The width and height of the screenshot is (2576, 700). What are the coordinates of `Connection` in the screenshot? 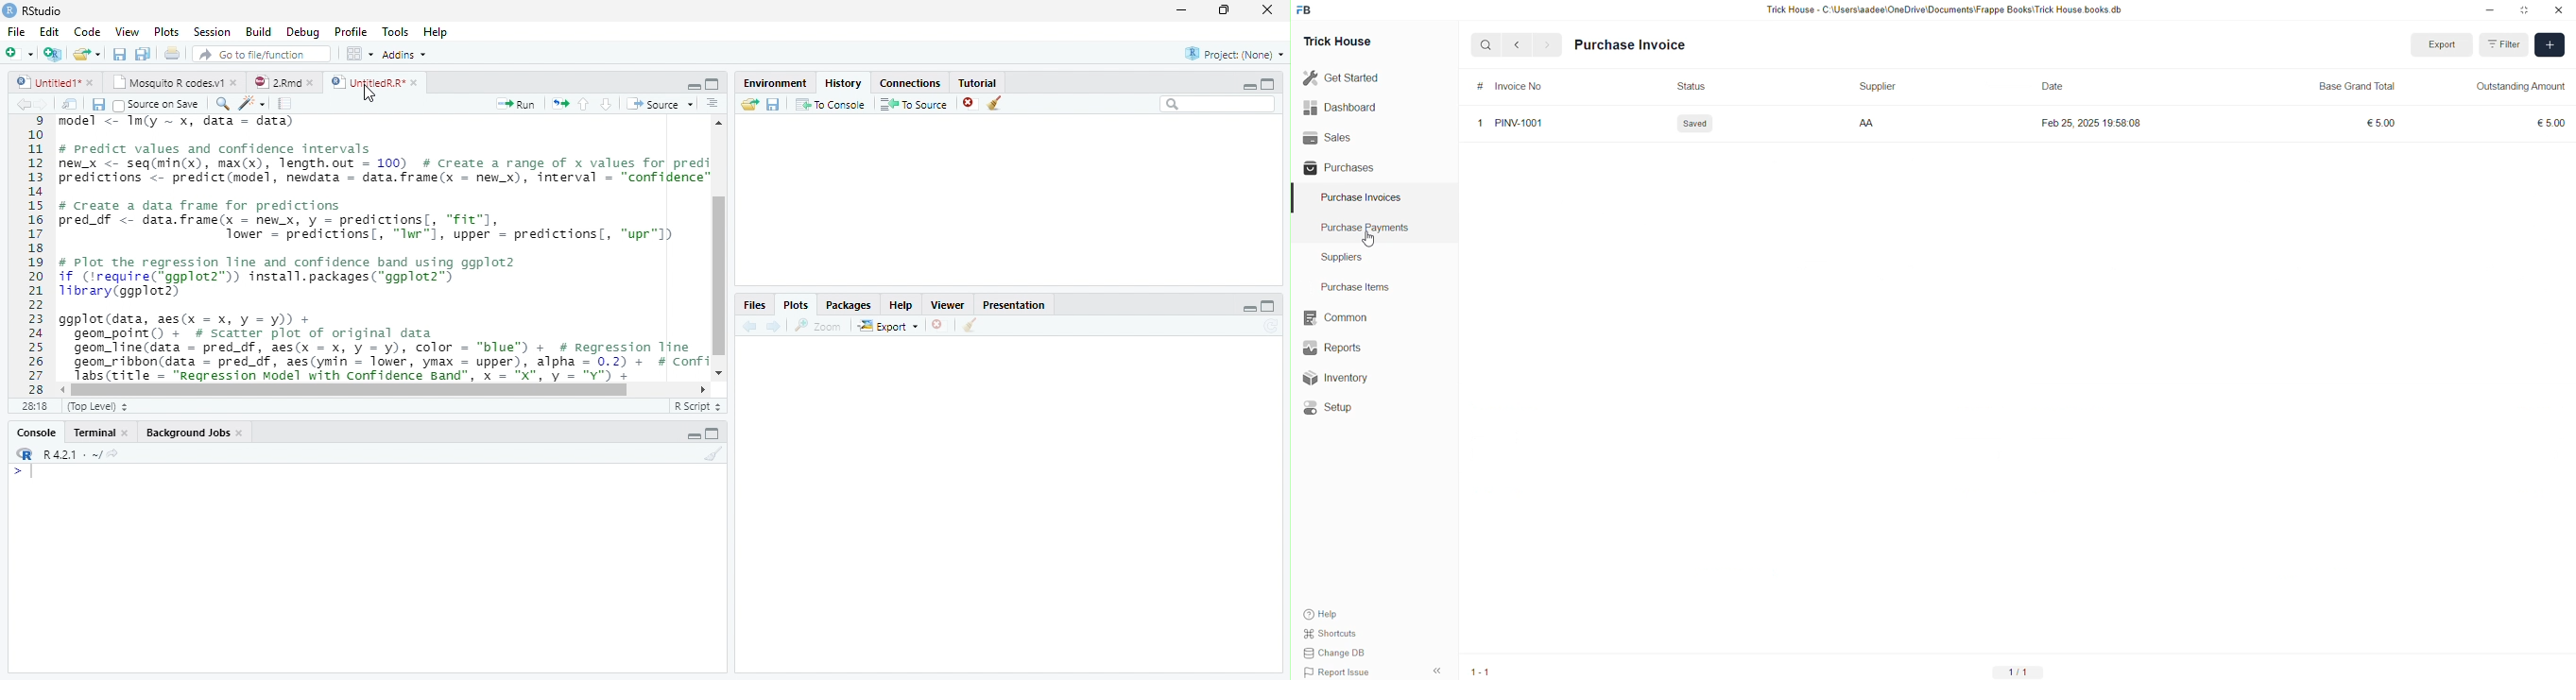 It's located at (910, 83).